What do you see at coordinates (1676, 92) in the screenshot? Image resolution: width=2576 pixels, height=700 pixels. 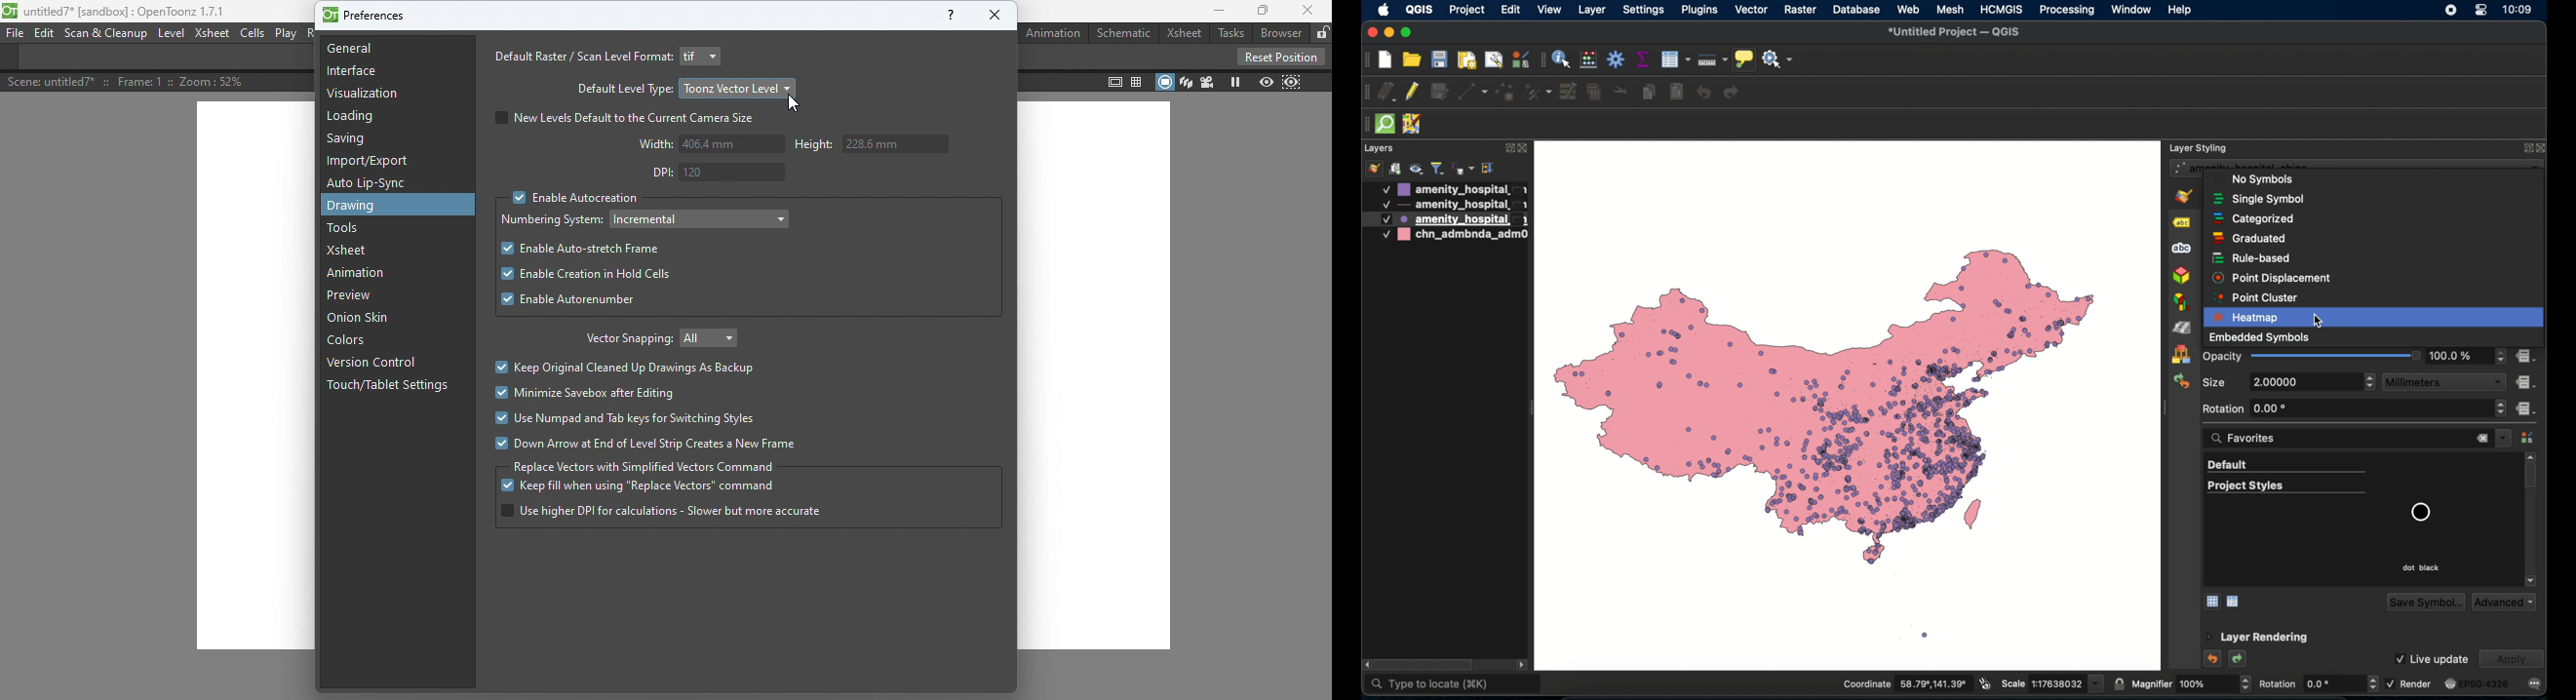 I see `delete selected` at bounding box center [1676, 92].